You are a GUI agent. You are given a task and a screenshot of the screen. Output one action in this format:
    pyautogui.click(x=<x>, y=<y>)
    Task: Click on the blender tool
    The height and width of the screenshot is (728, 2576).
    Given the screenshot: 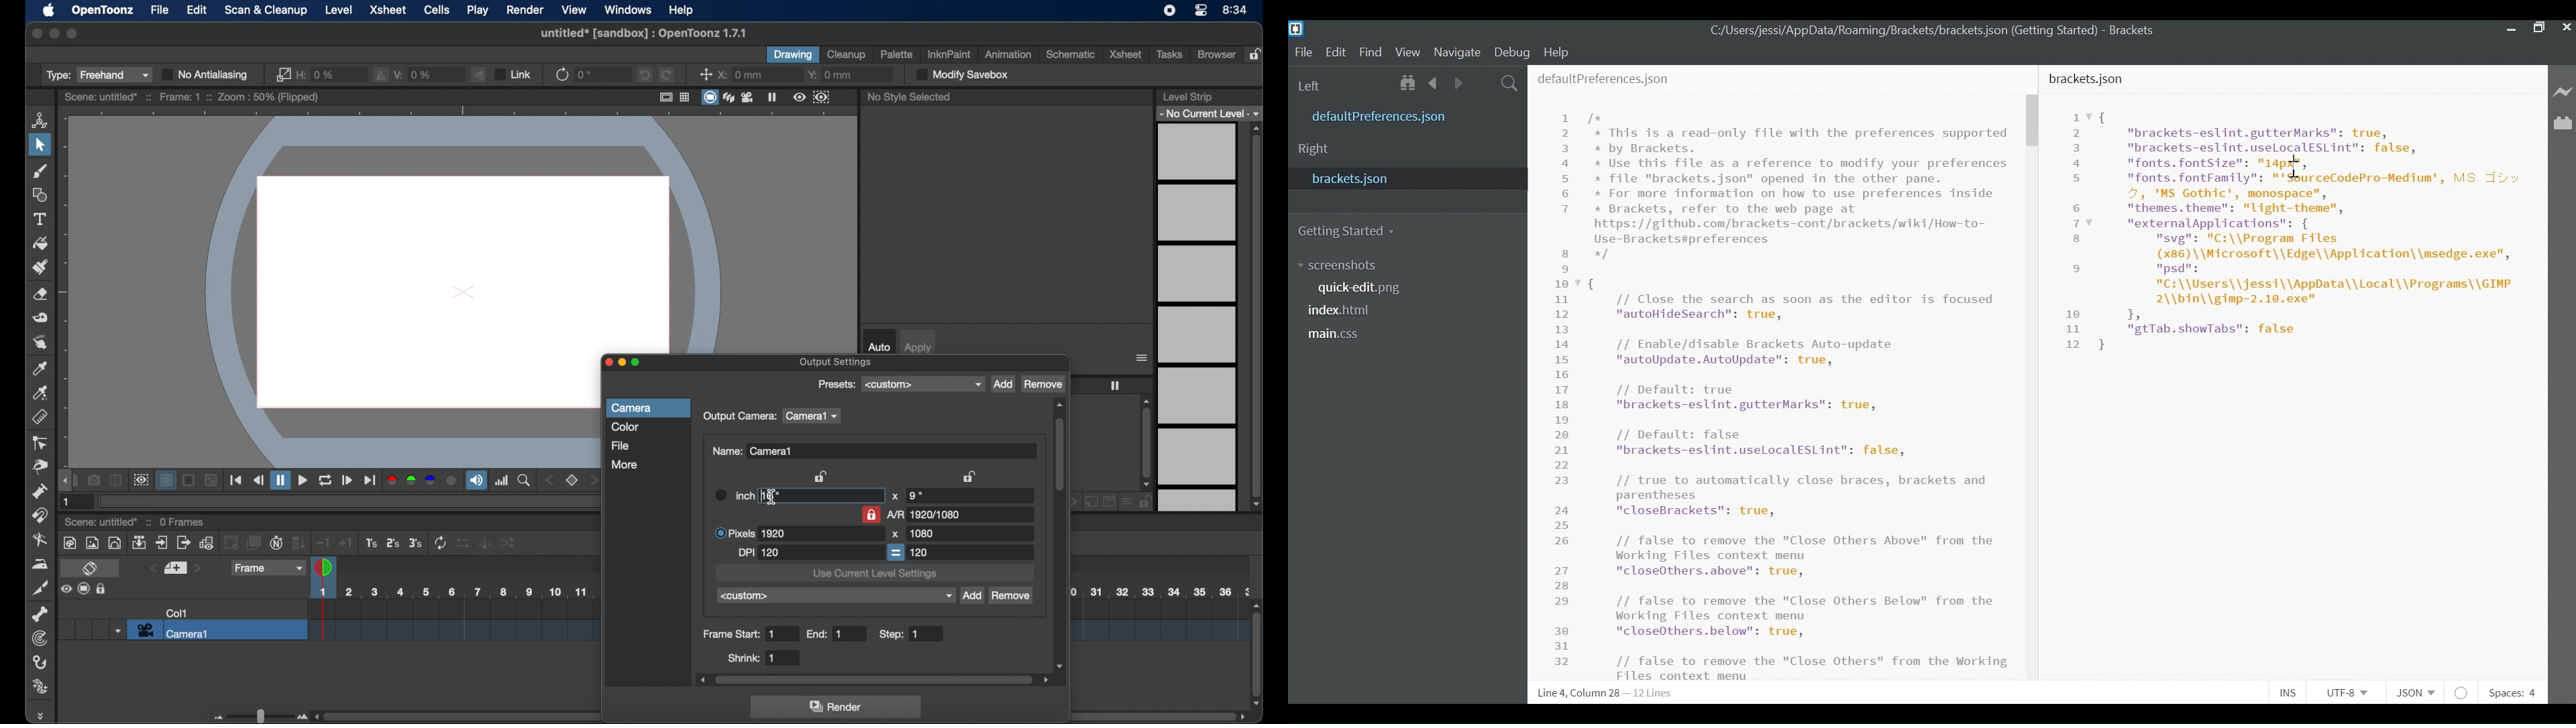 What is the action you would take?
    pyautogui.click(x=40, y=540)
    